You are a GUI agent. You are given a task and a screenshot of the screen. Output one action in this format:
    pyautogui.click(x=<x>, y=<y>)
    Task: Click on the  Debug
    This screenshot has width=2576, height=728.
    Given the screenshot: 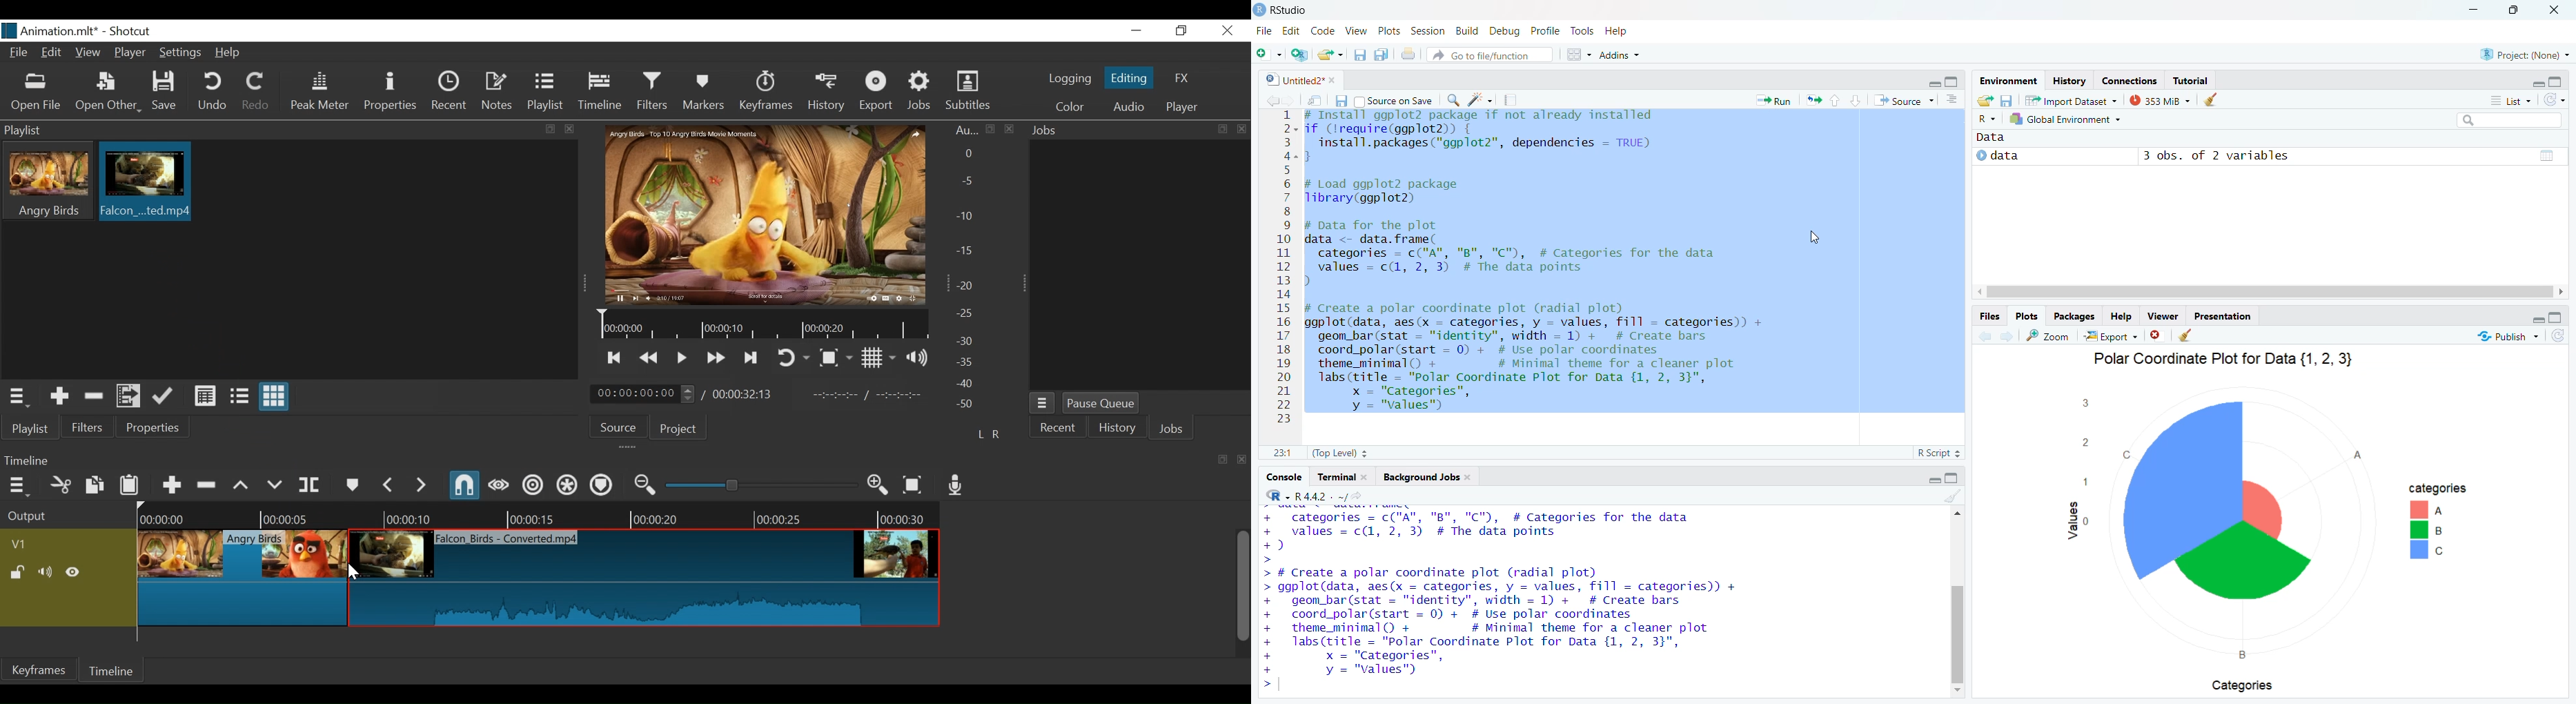 What is the action you would take?
    pyautogui.click(x=1502, y=32)
    